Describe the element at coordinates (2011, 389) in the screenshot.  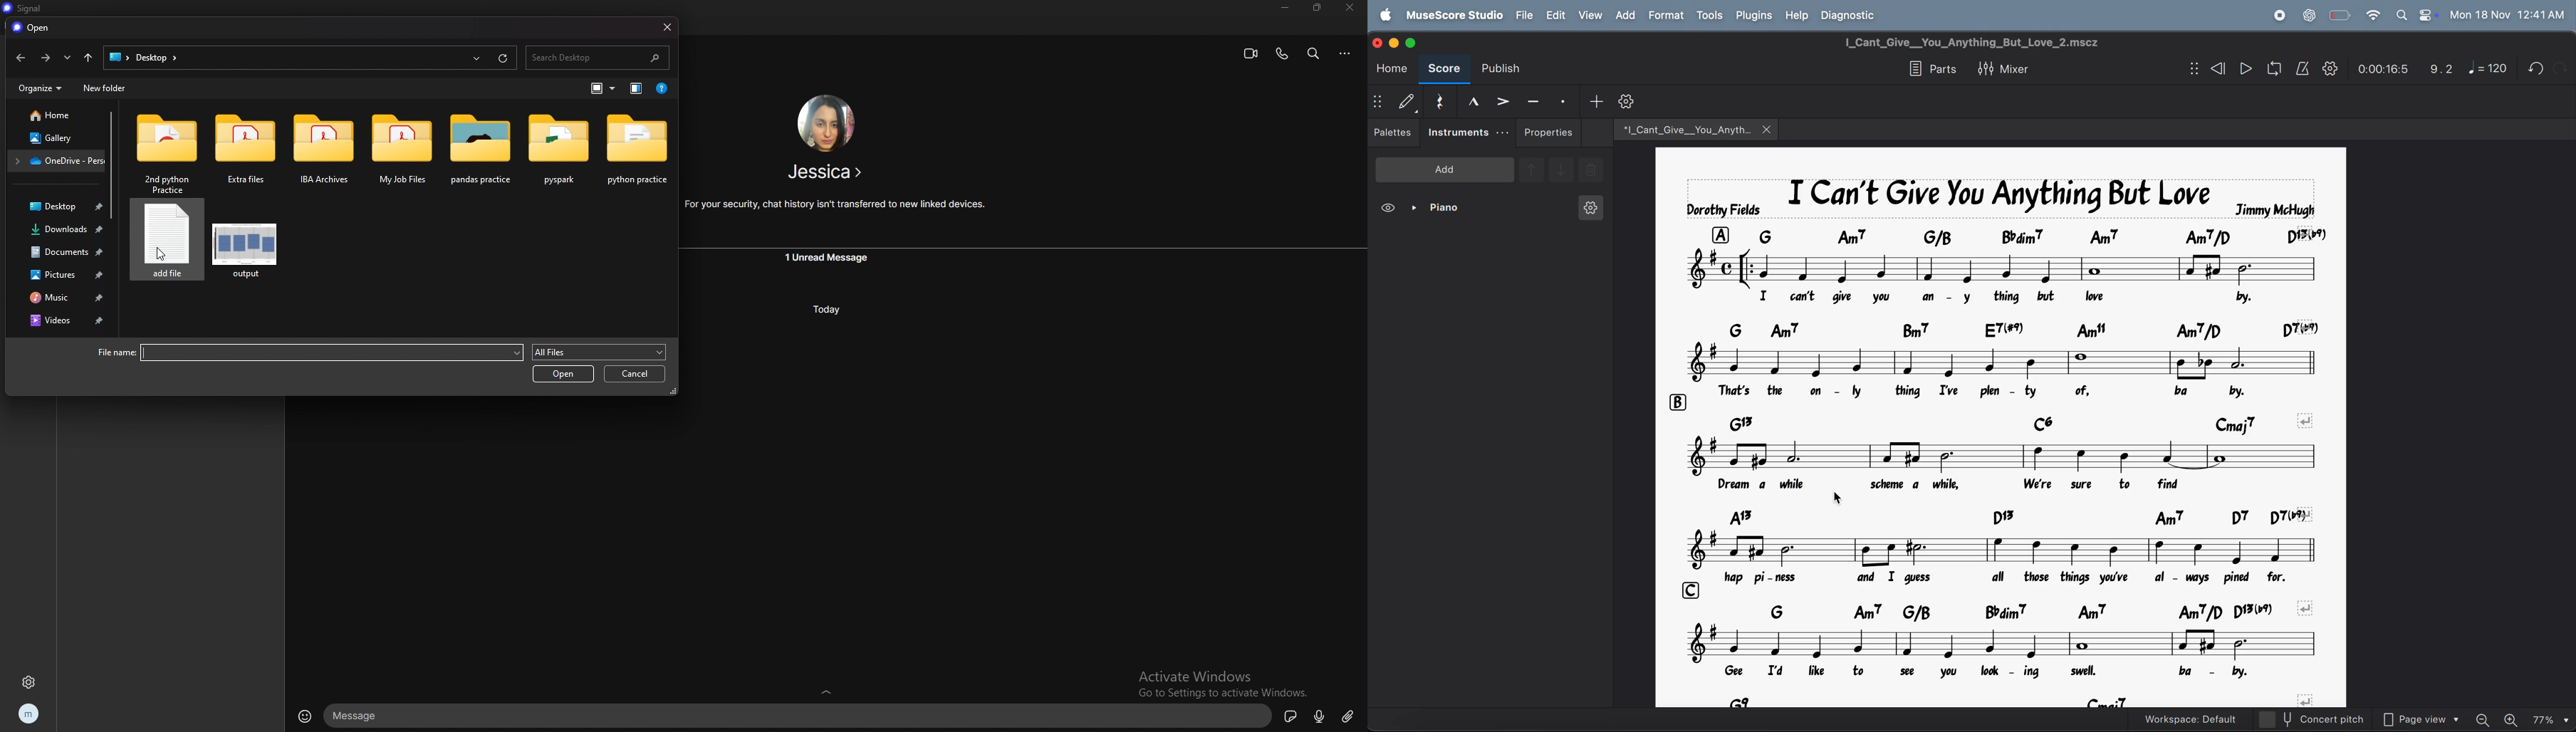
I see `lyrics` at that location.